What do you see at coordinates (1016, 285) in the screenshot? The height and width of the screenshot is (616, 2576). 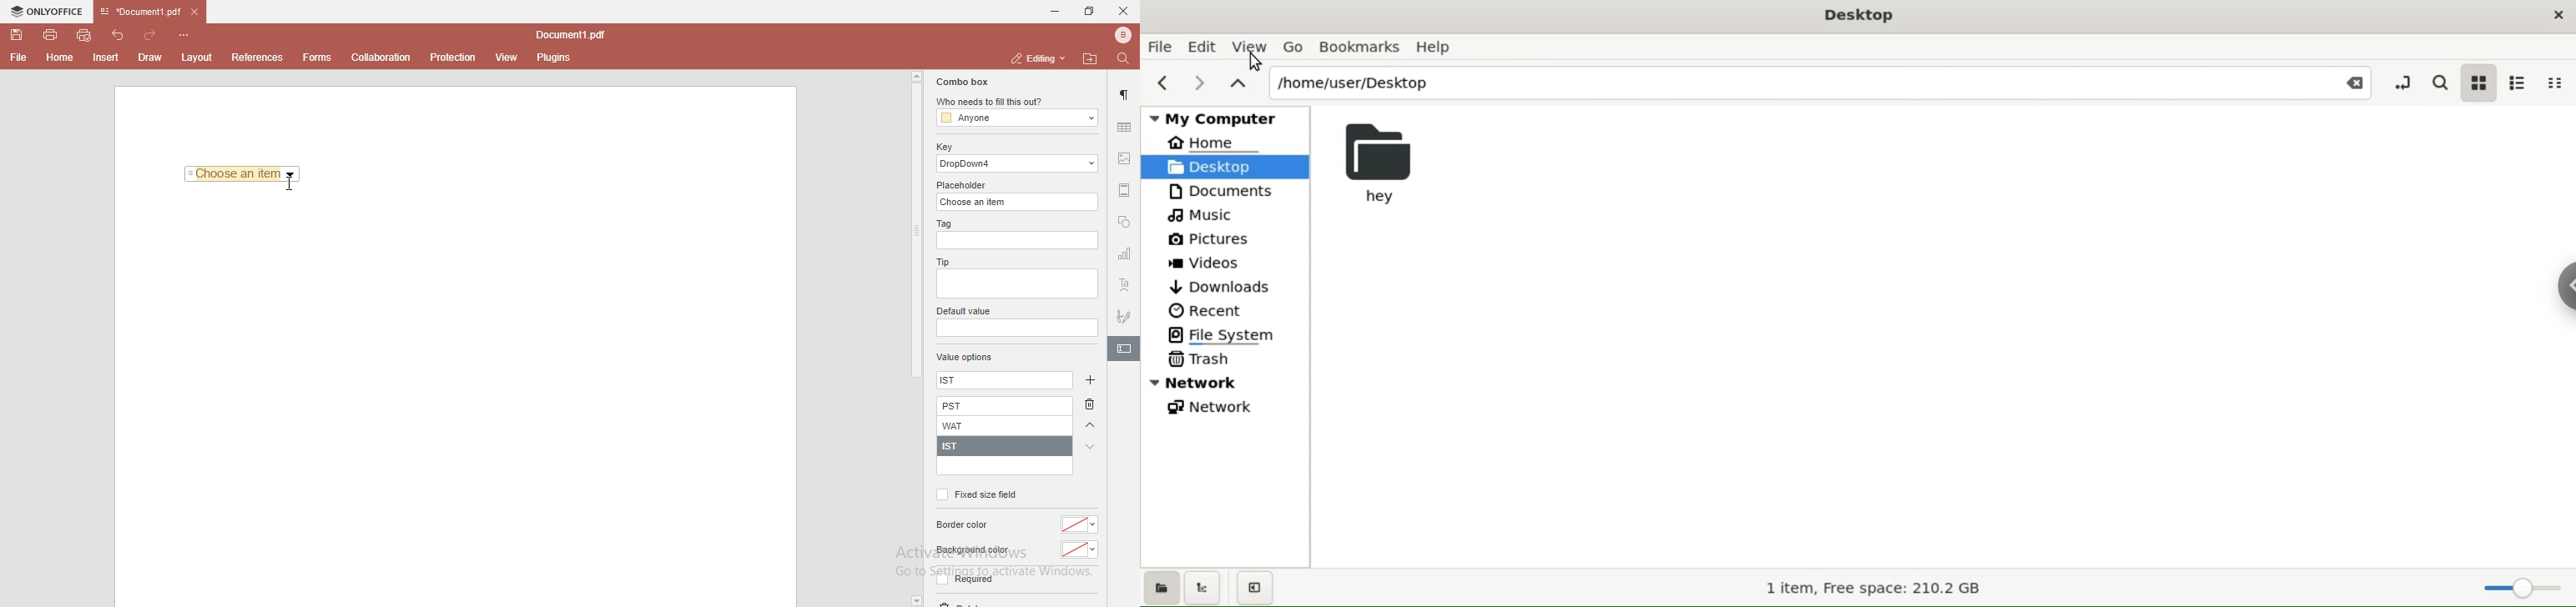 I see `empty box` at bounding box center [1016, 285].